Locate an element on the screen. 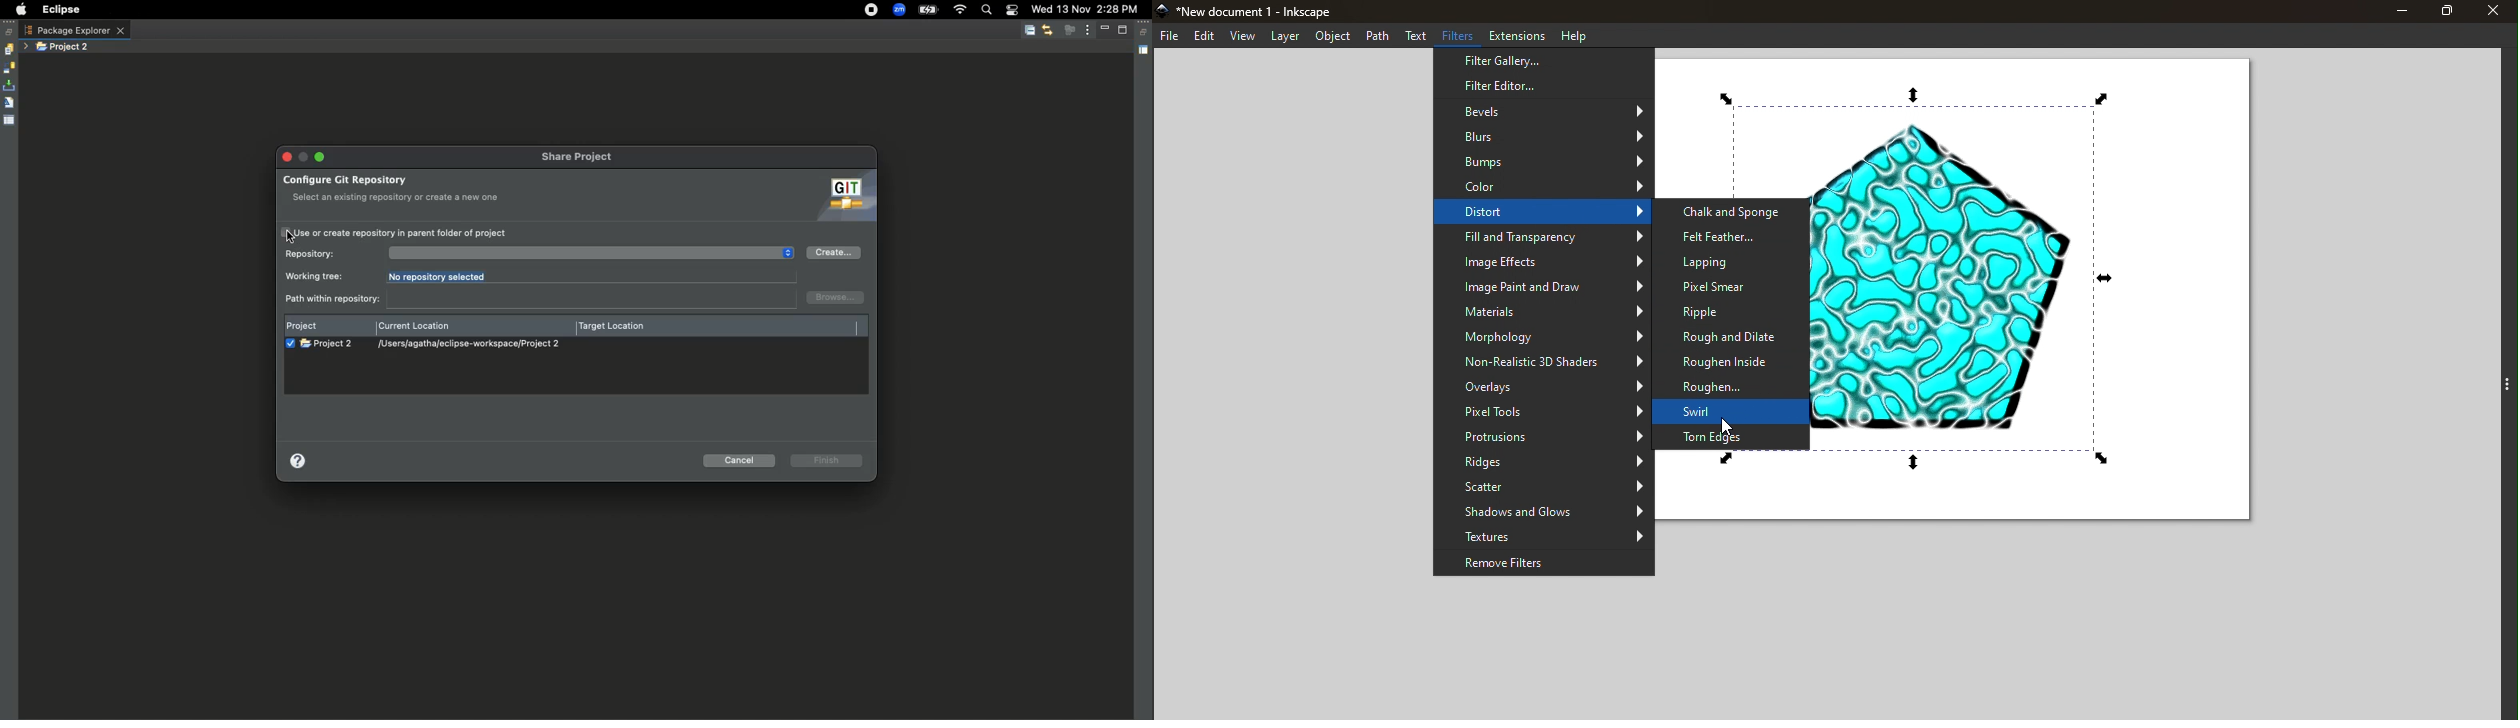 Image resolution: width=2520 pixels, height=728 pixels. Git staging  is located at coordinates (10, 86).